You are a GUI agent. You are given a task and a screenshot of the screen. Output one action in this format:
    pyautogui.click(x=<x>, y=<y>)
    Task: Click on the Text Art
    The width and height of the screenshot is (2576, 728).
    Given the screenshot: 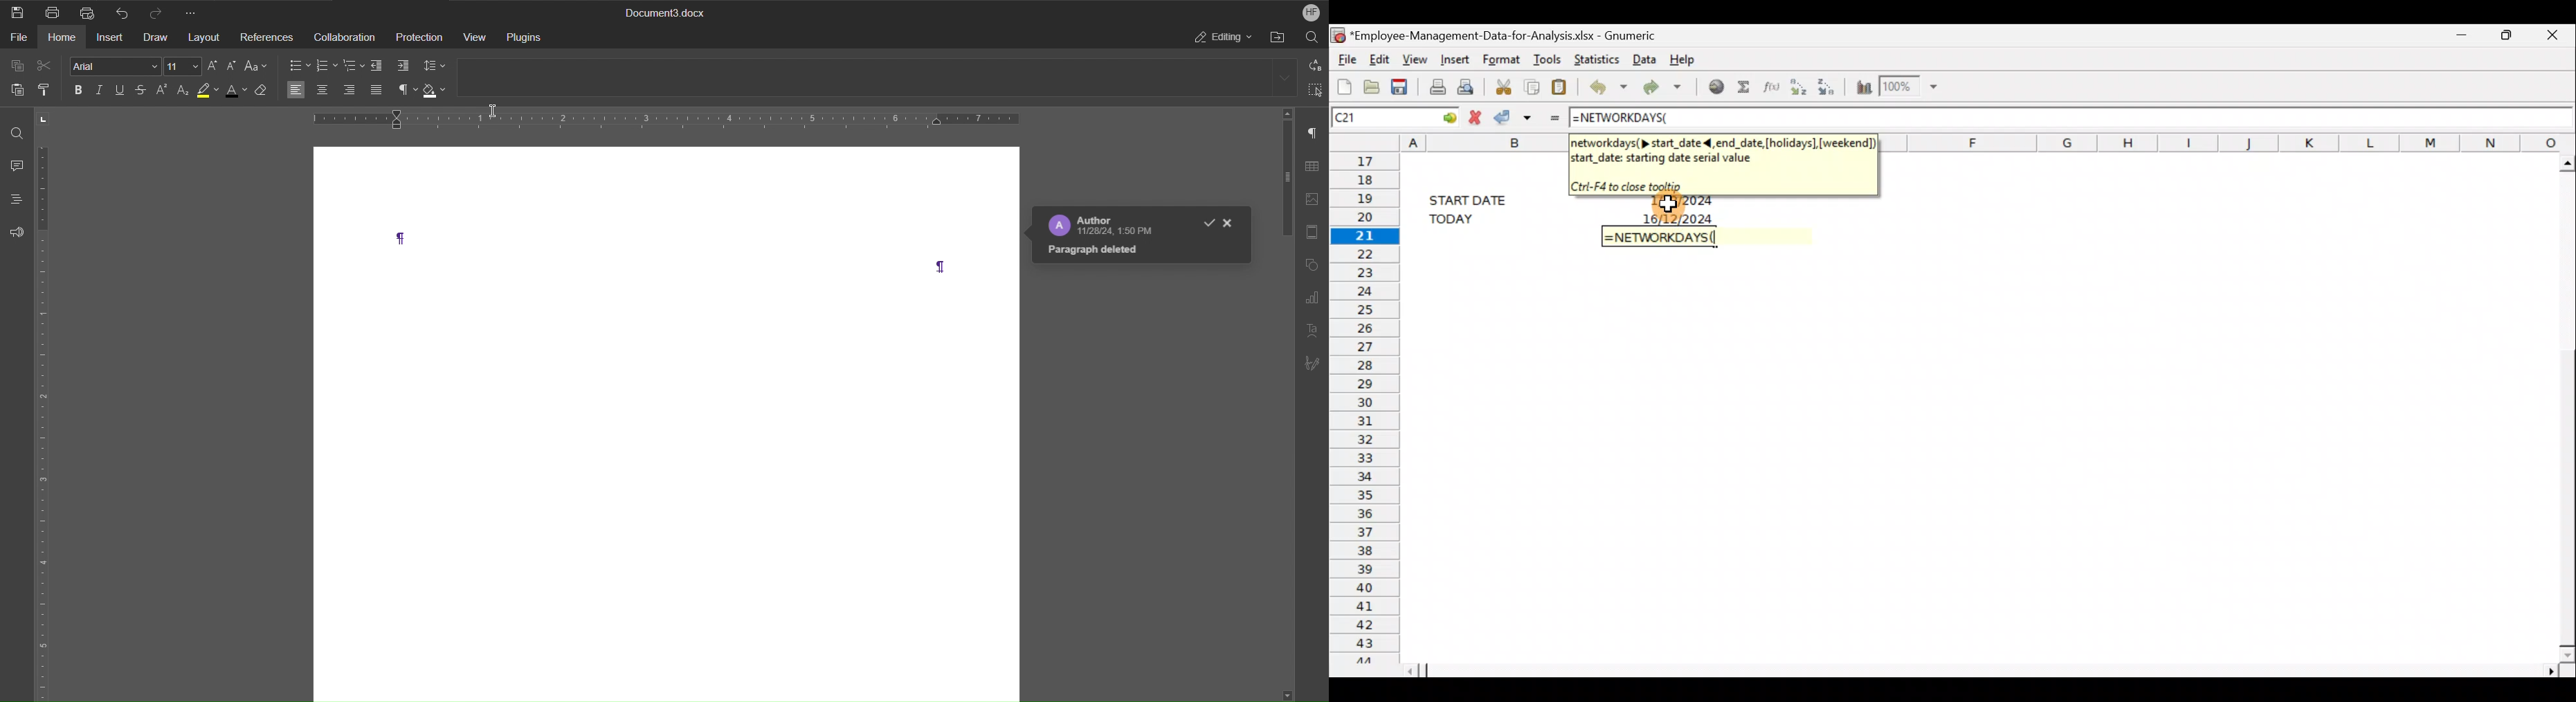 What is the action you would take?
    pyautogui.click(x=1313, y=330)
    